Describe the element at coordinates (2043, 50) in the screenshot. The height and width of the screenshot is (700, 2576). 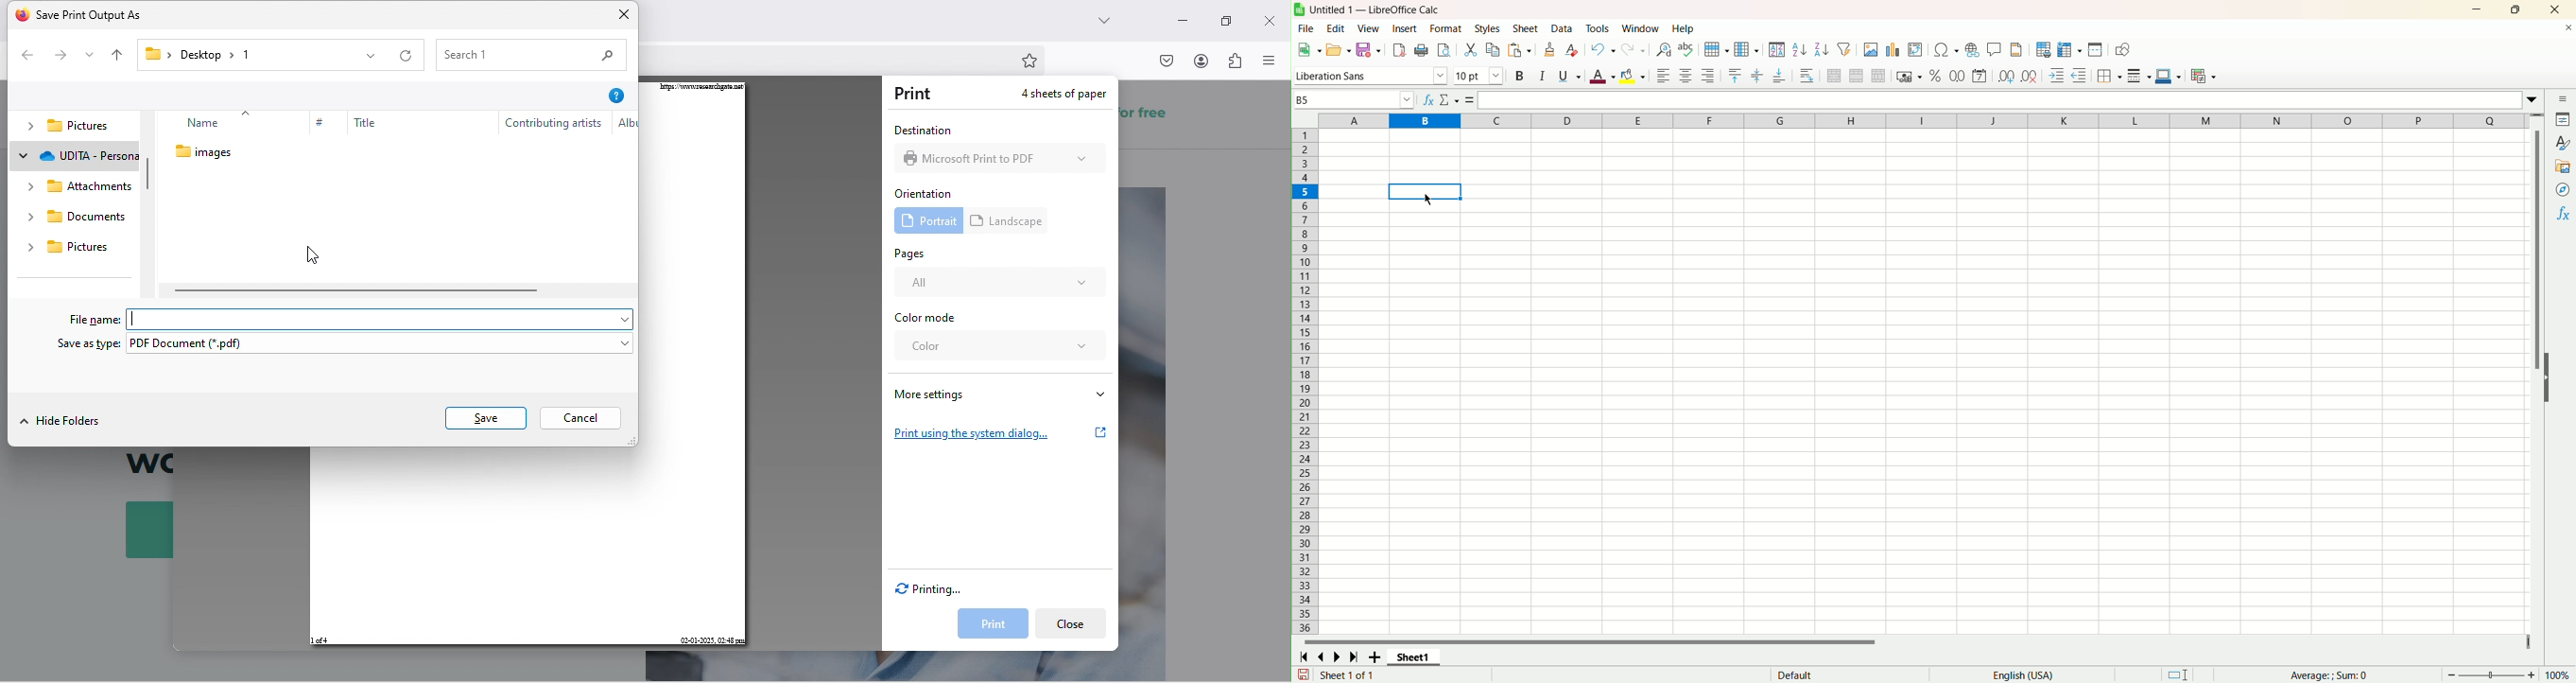
I see `define print area` at that location.